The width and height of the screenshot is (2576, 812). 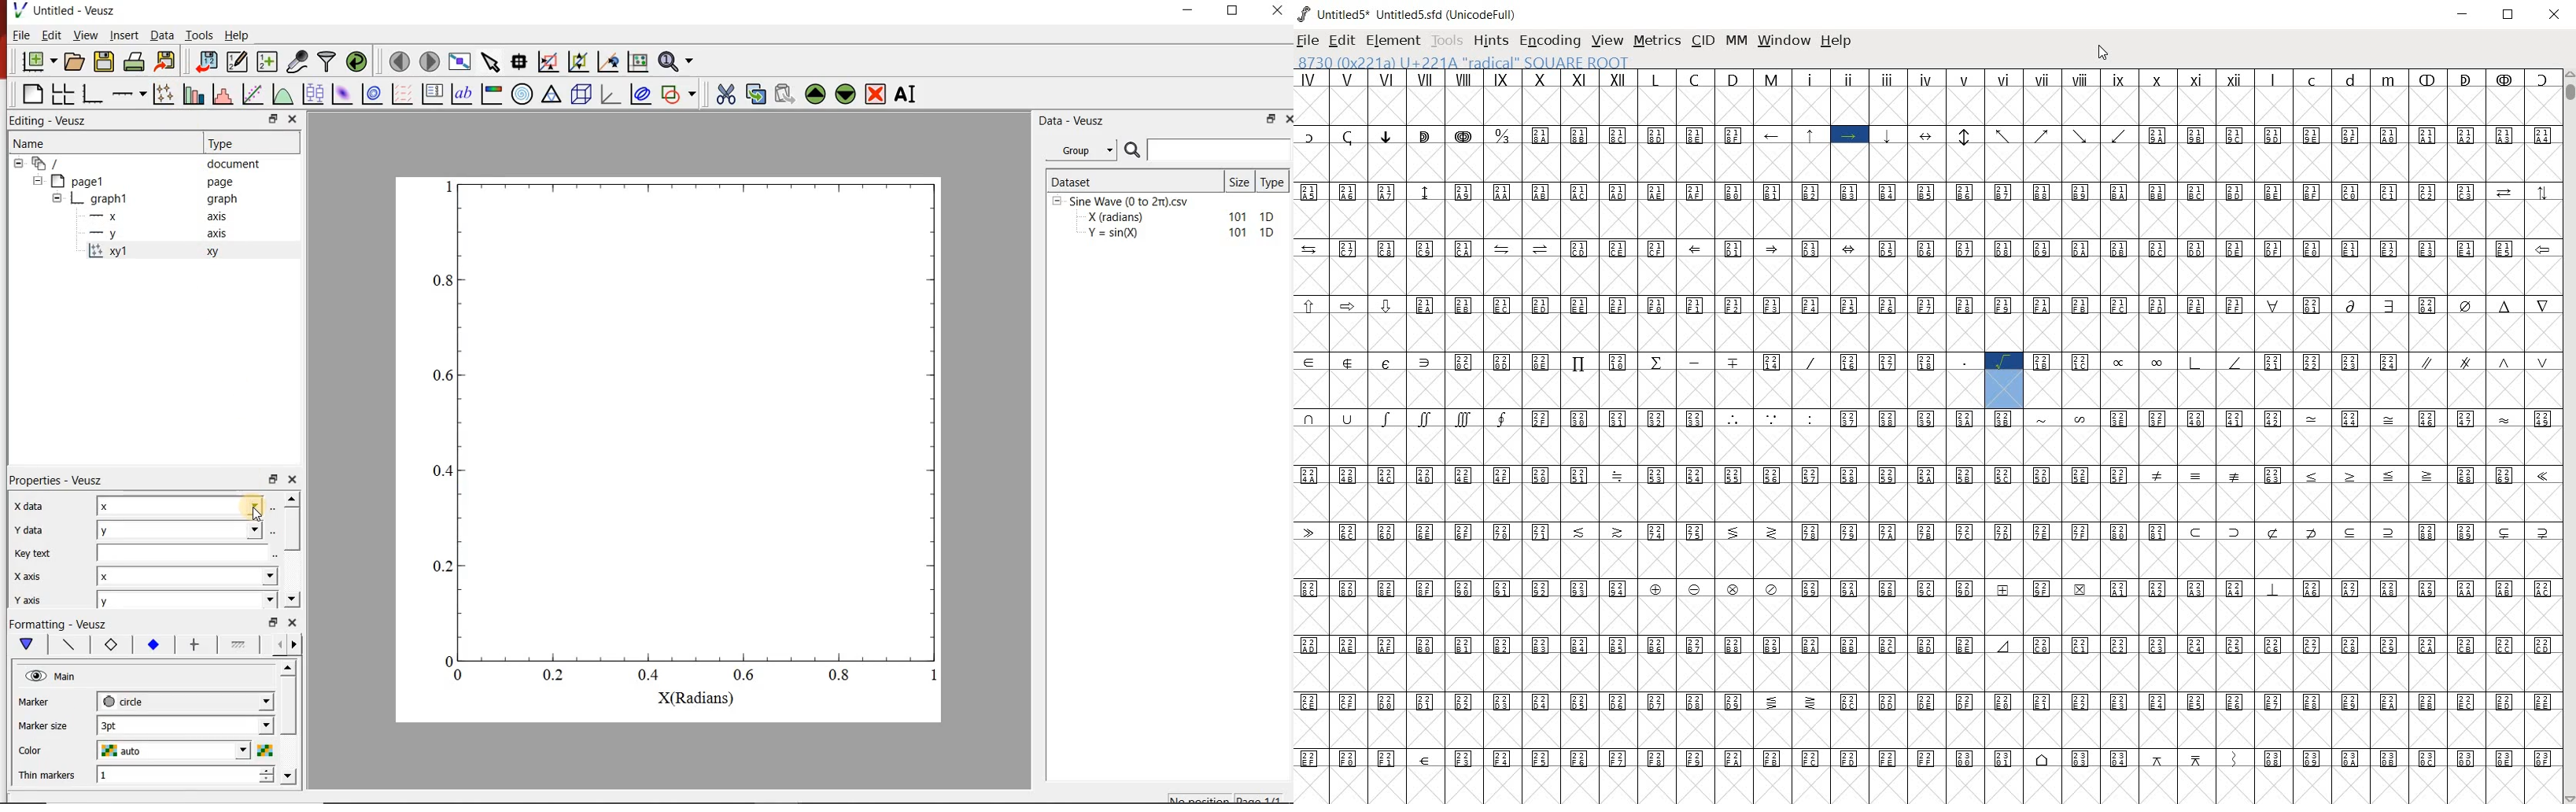 I want to click on Blank page, so click(x=32, y=94).